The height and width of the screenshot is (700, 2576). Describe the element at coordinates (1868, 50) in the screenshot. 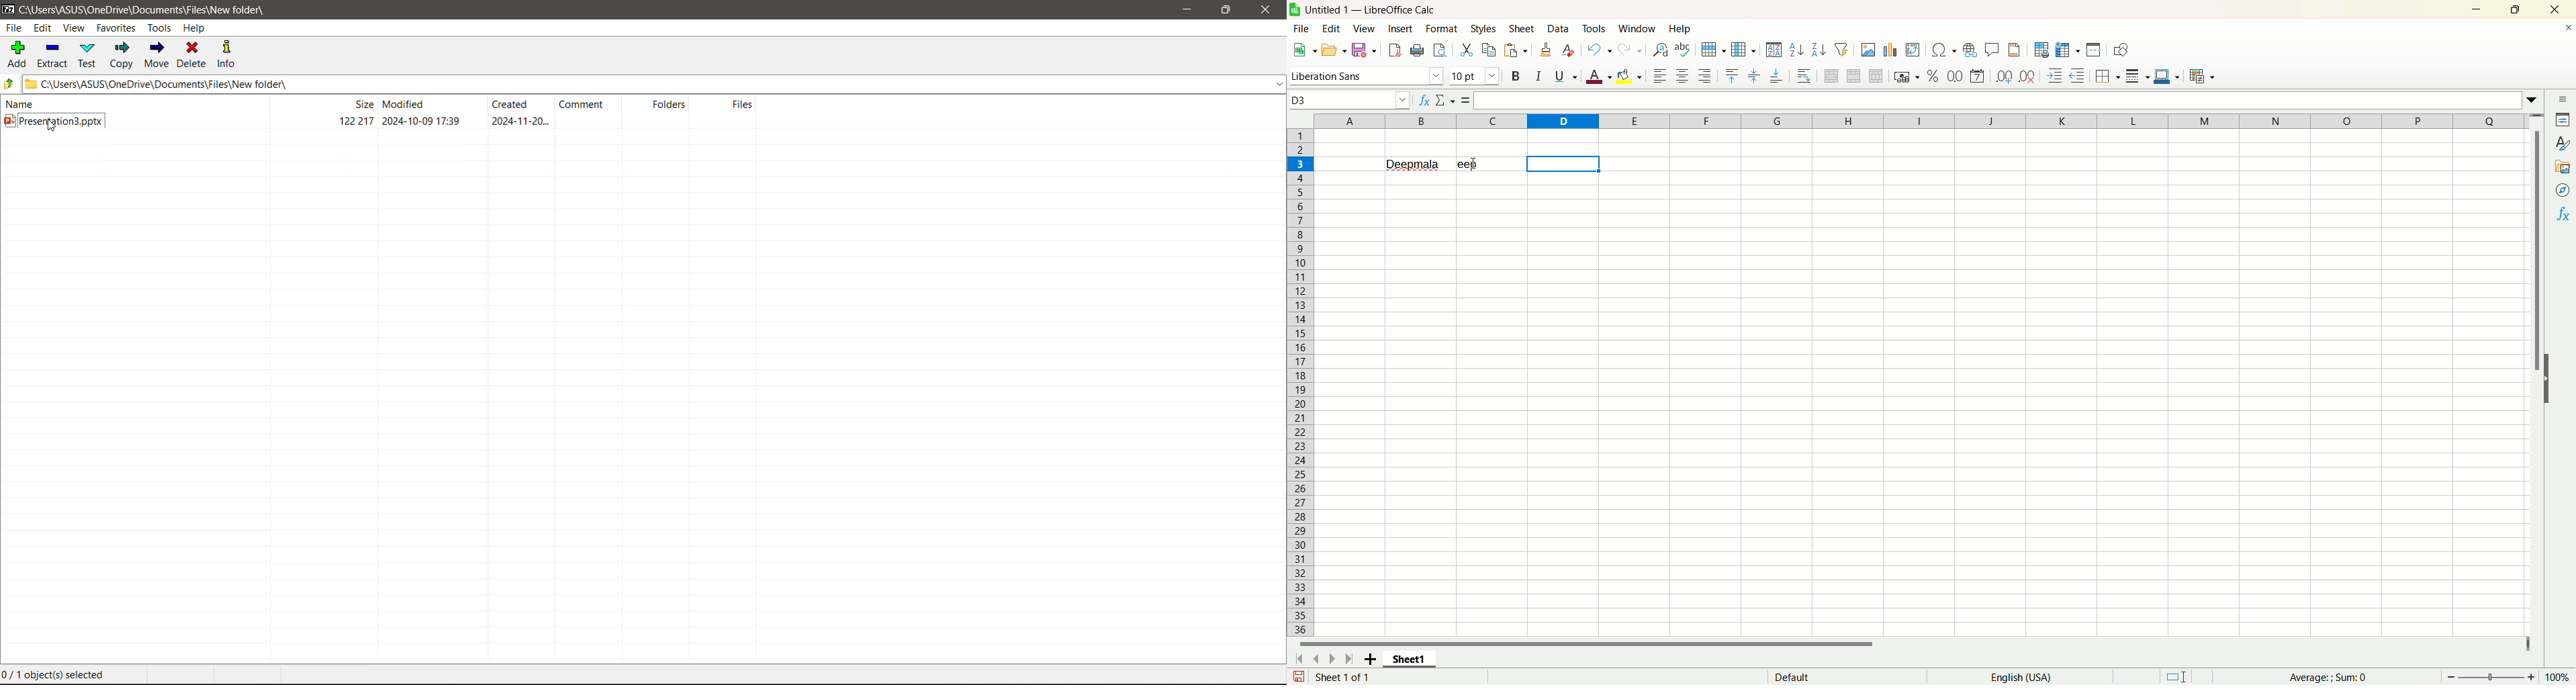

I see `Insert image` at that location.